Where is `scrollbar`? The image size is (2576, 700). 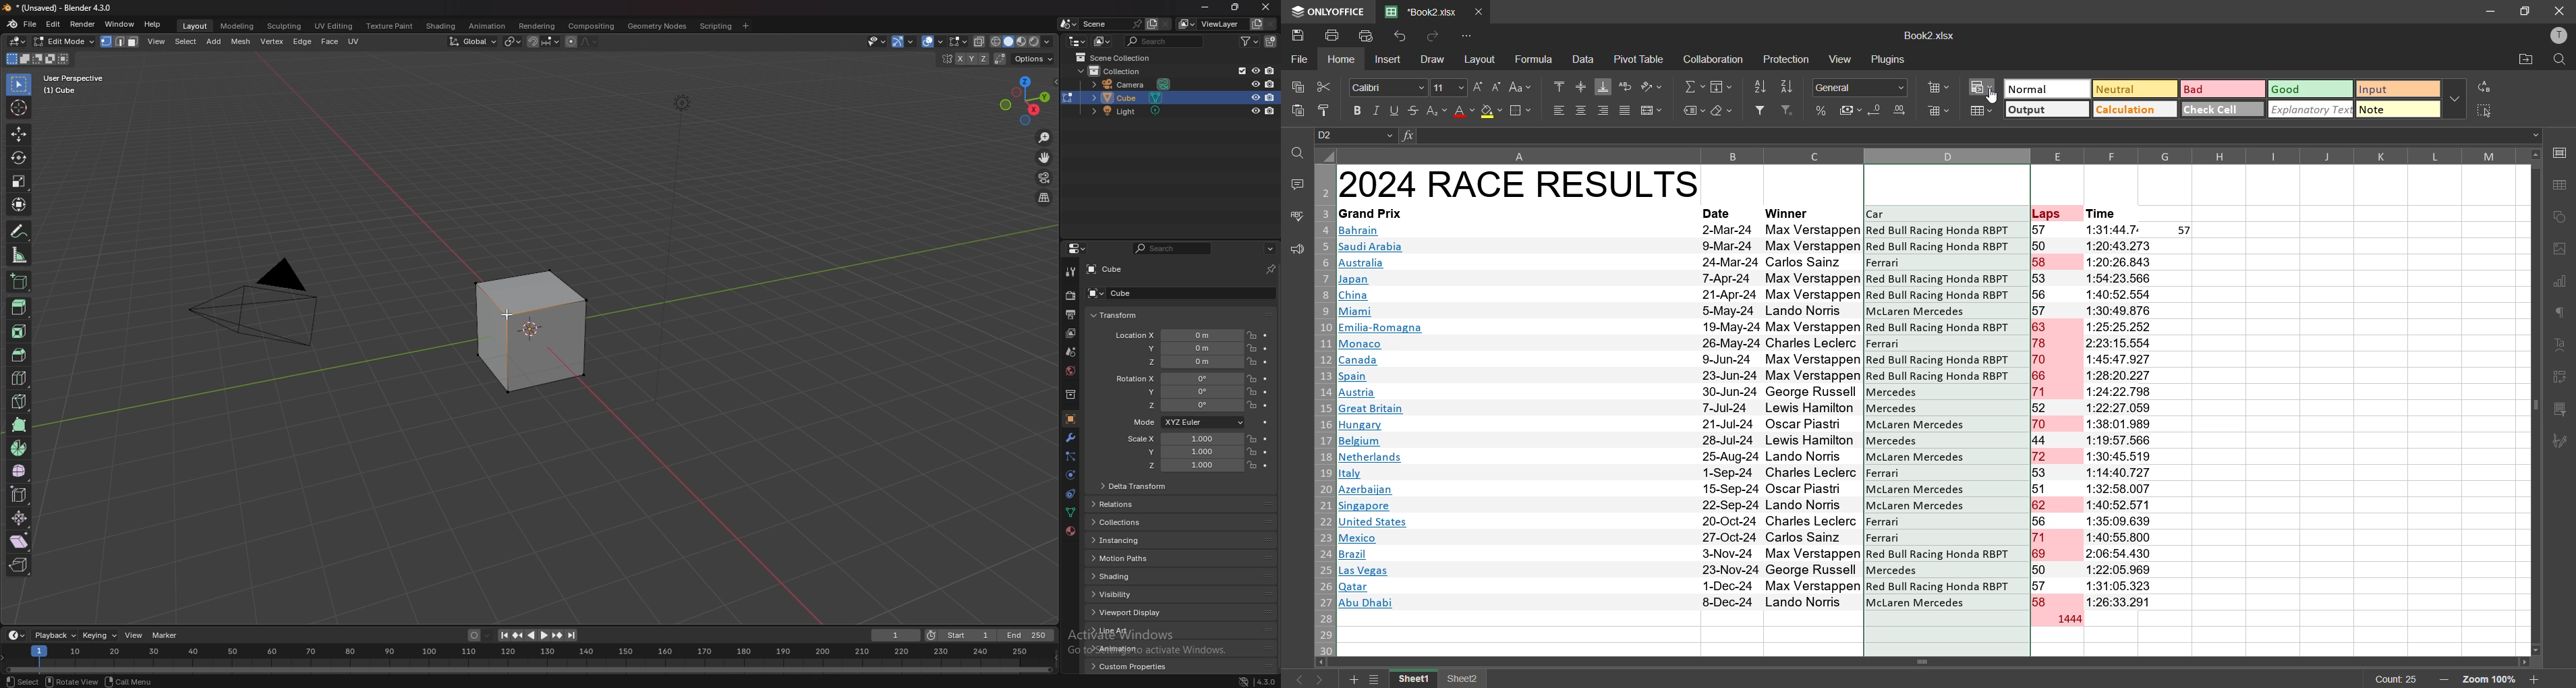
scrollbar is located at coordinates (1927, 662).